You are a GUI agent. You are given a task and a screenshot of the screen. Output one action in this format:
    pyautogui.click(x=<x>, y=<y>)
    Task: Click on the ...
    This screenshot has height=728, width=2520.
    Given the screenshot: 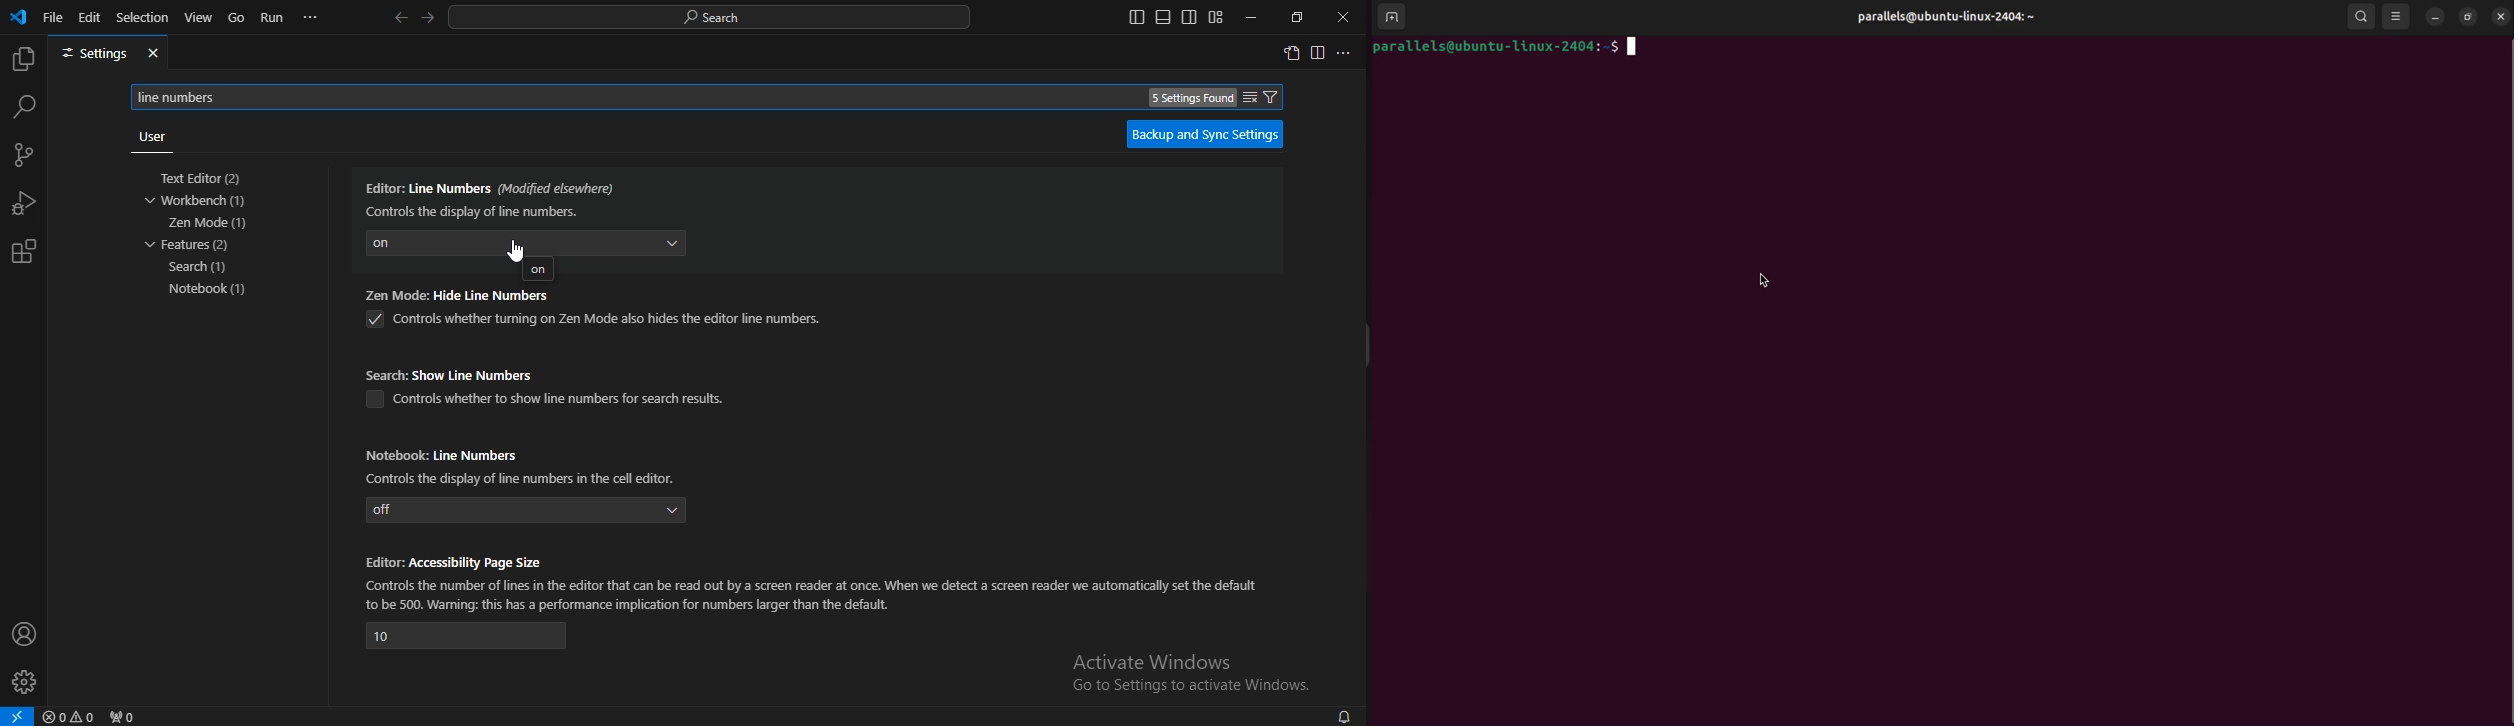 What is the action you would take?
    pyautogui.click(x=1345, y=54)
    